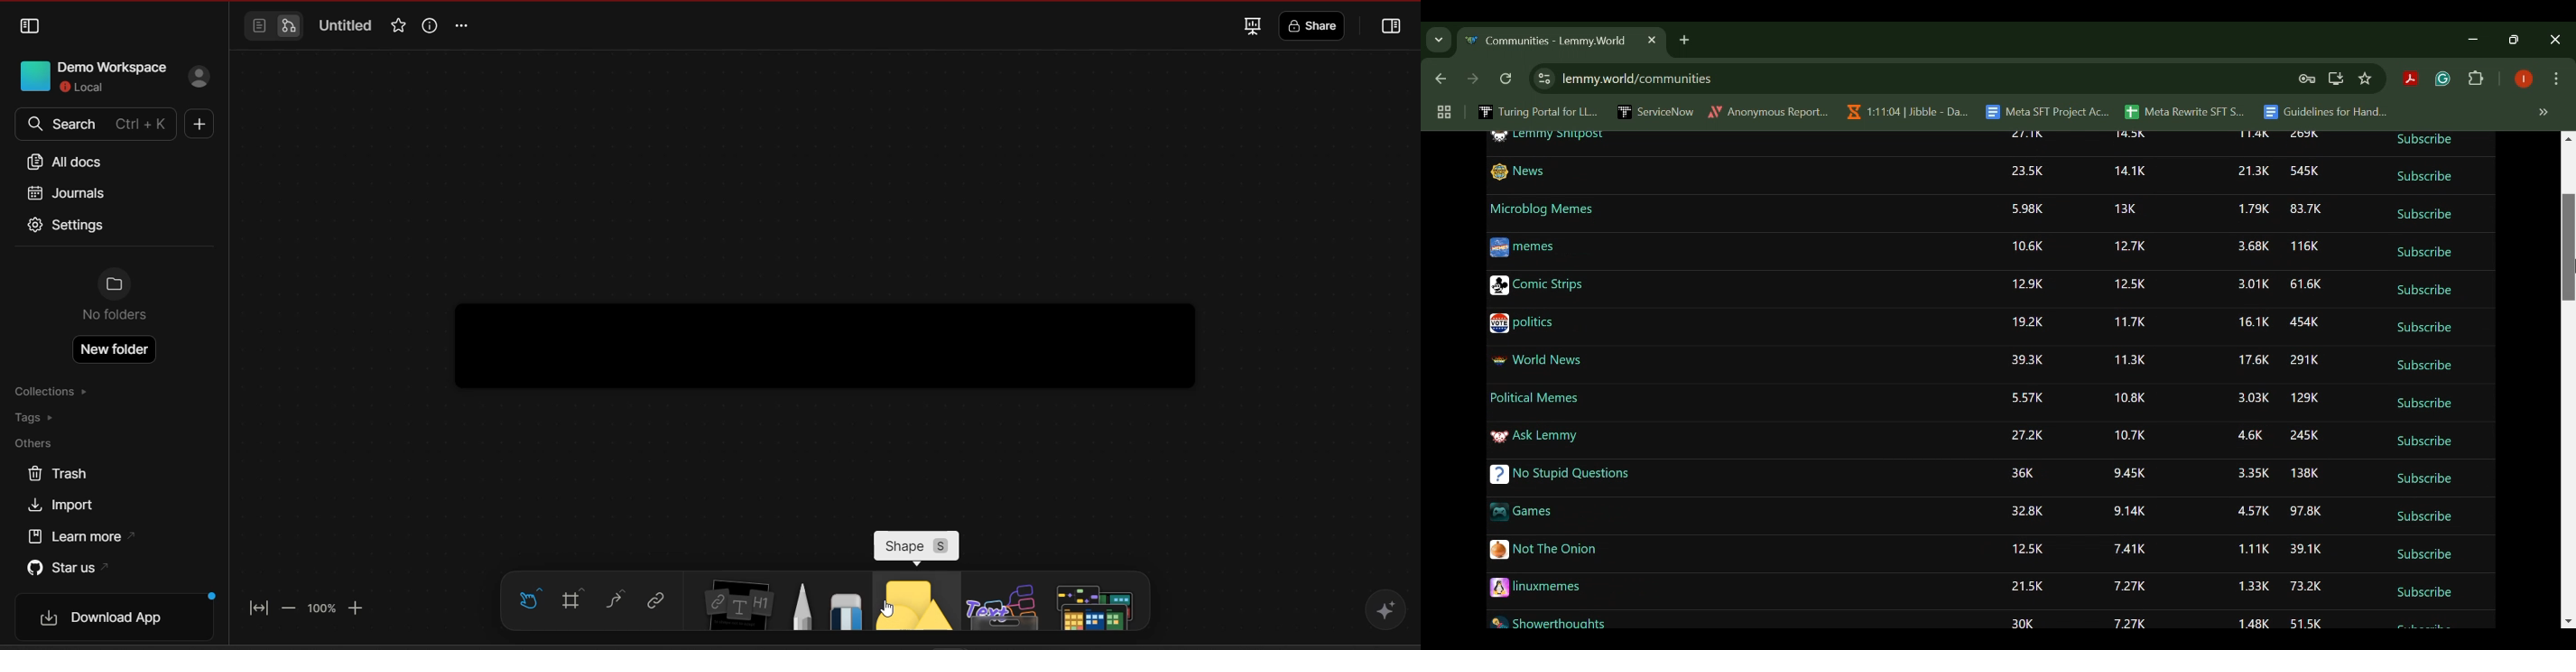 The image size is (2576, 672). I want to click on 27.1K, so click(2029, 136).